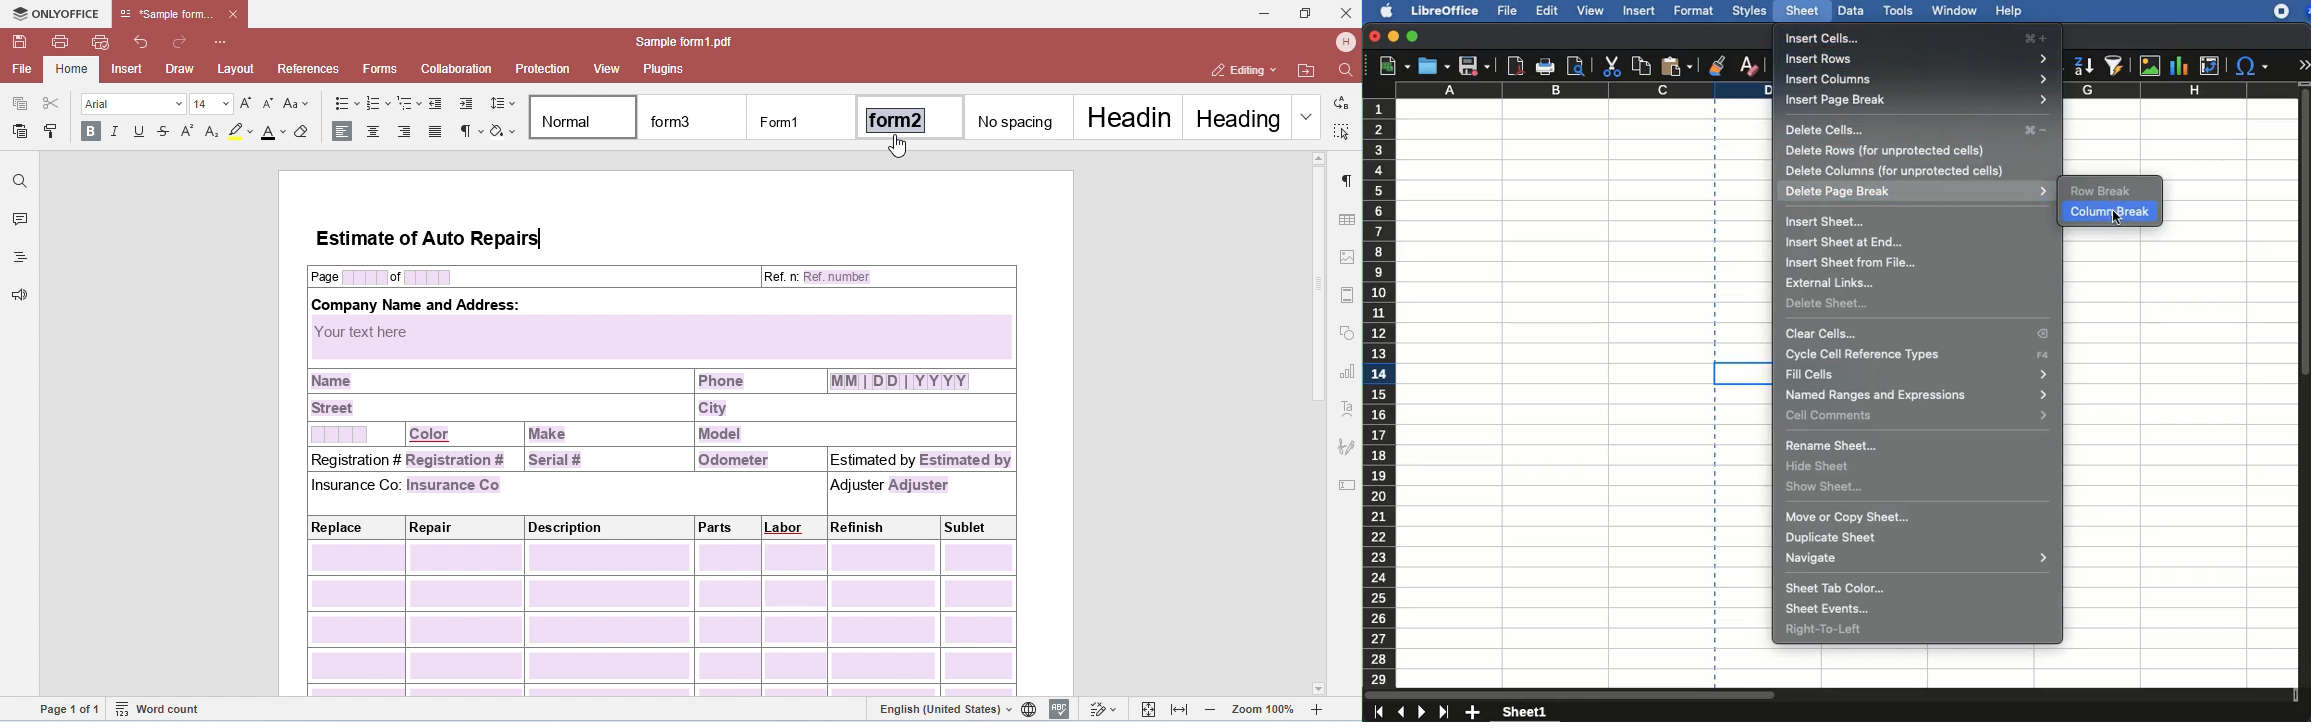 Image resolution: width=2324 pixels, height=728 pixels. What do you see at coordinates (1374, 36) in the screenshot?
I see `close` at bounding box center [1374, 36].